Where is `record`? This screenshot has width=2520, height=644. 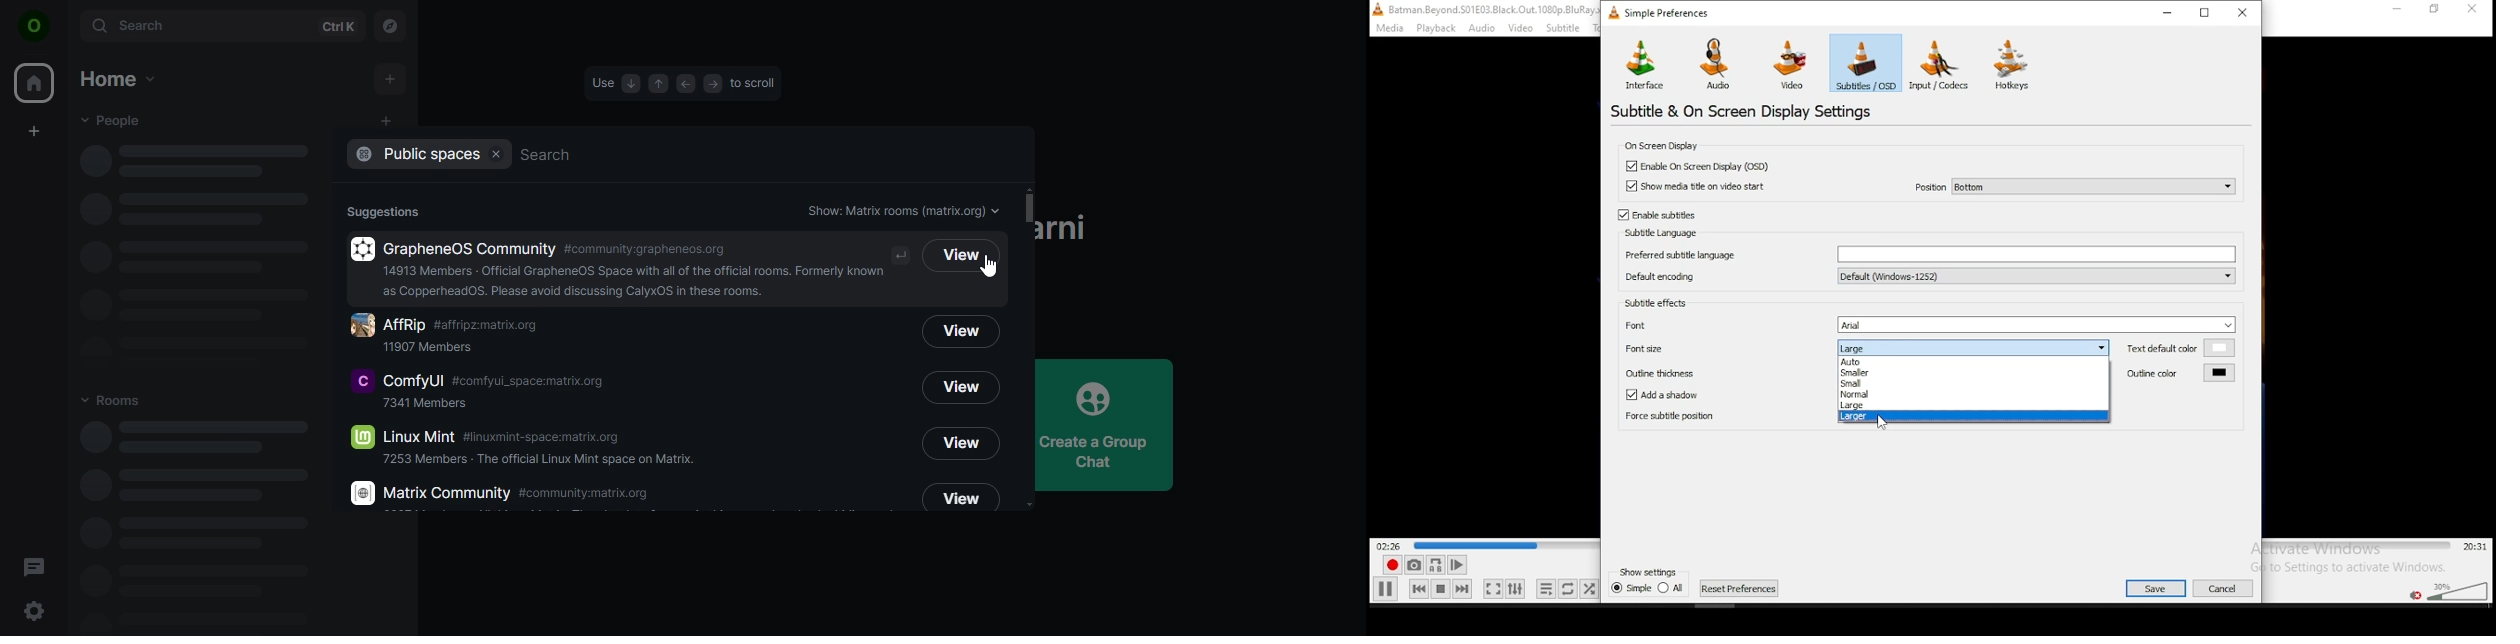
record is located at coordinates (1392, 564).